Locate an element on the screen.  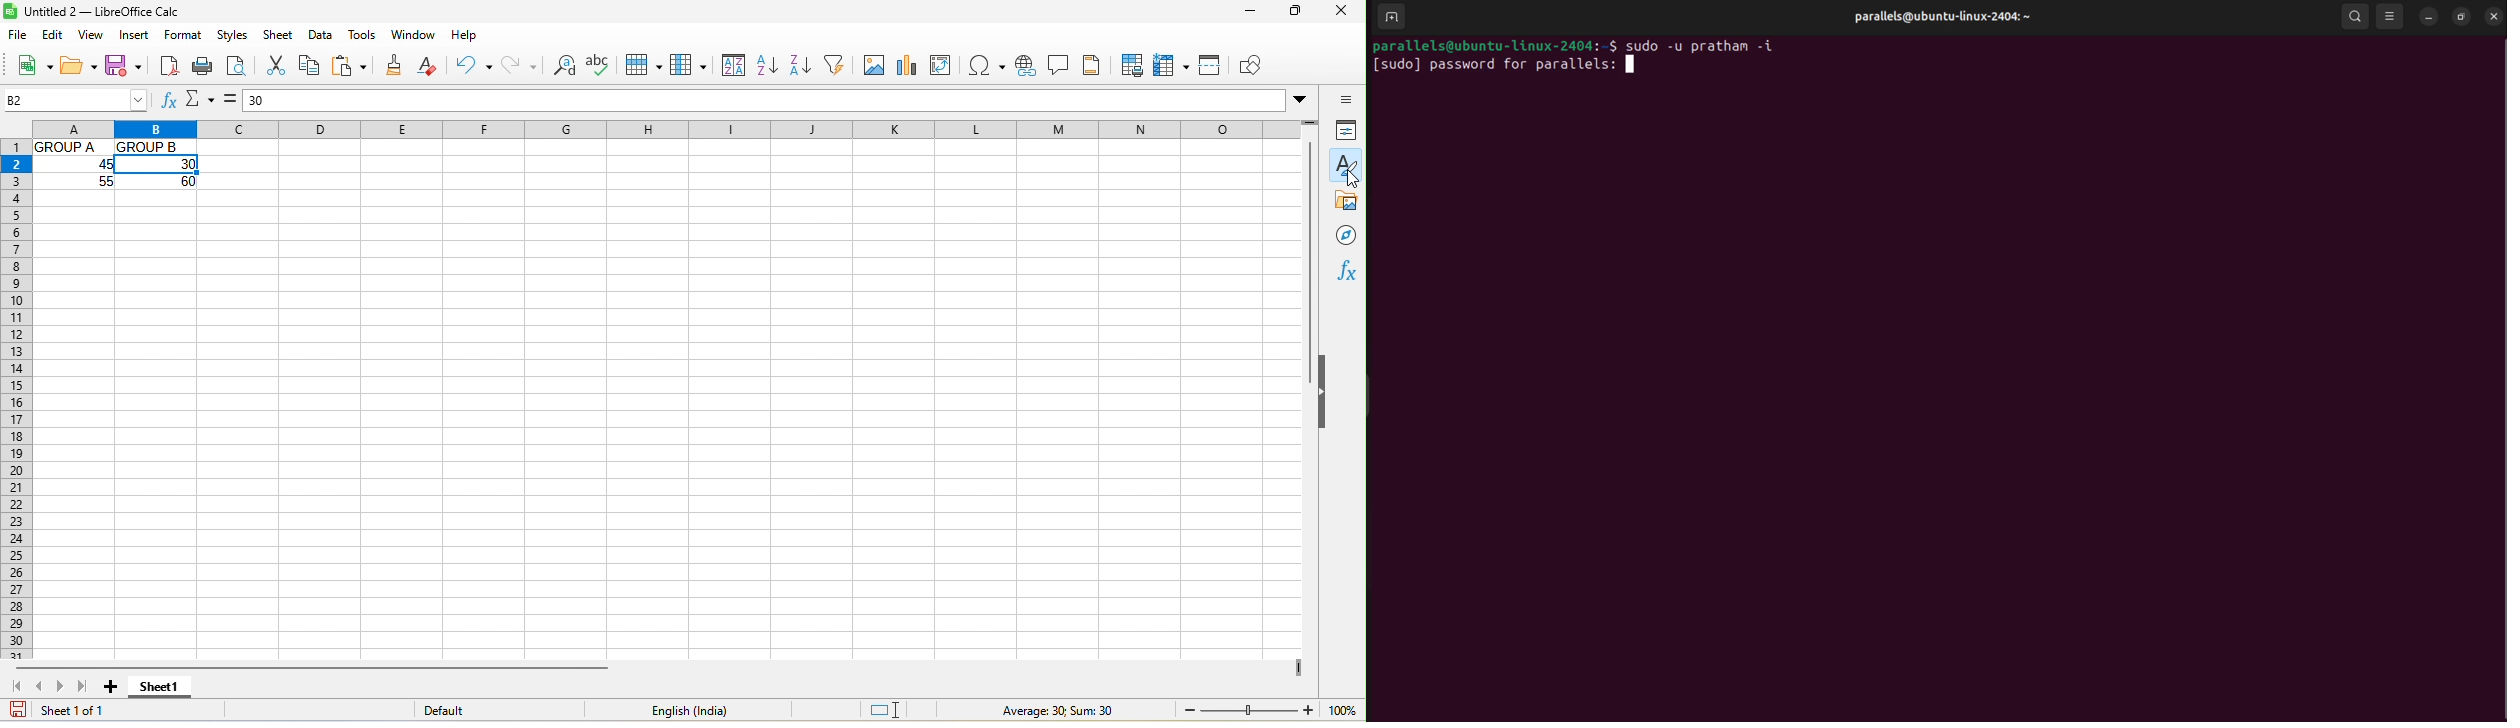
function is located at coordinates (1345, 273).